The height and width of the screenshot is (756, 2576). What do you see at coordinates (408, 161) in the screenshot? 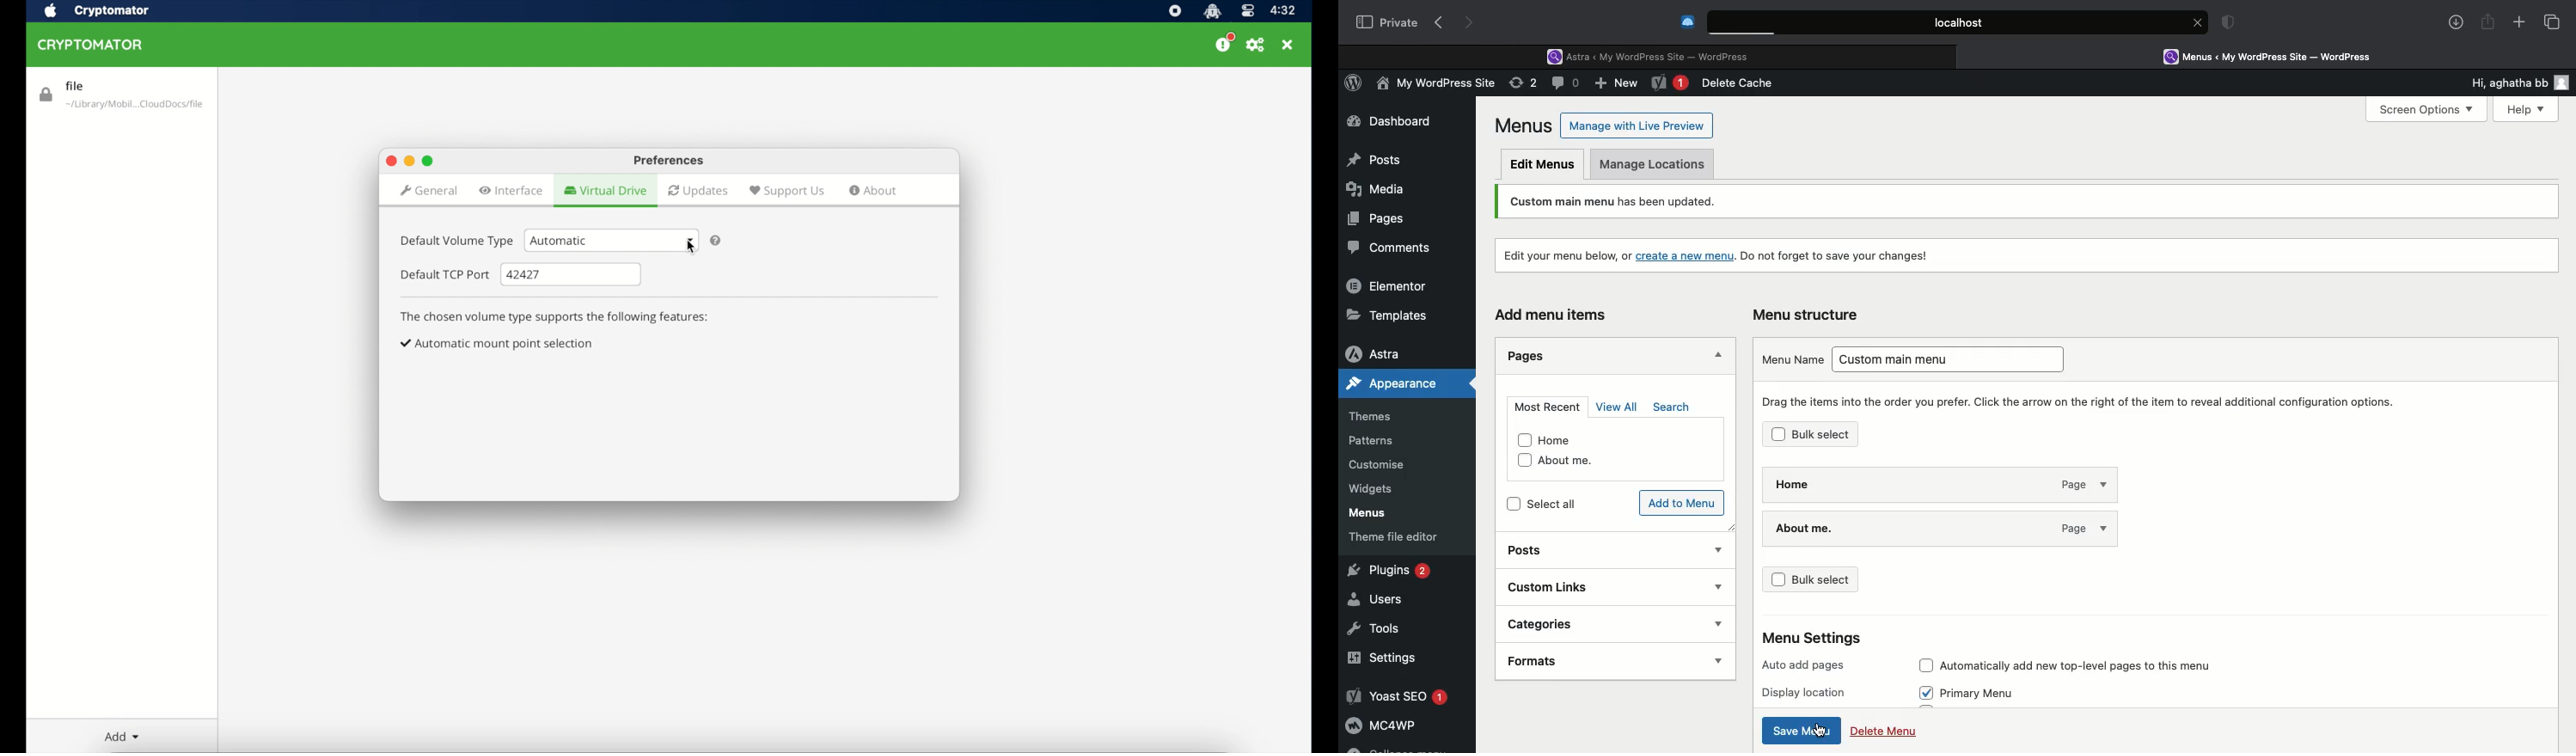
I see `minimize` at bounding box center [408, 161].